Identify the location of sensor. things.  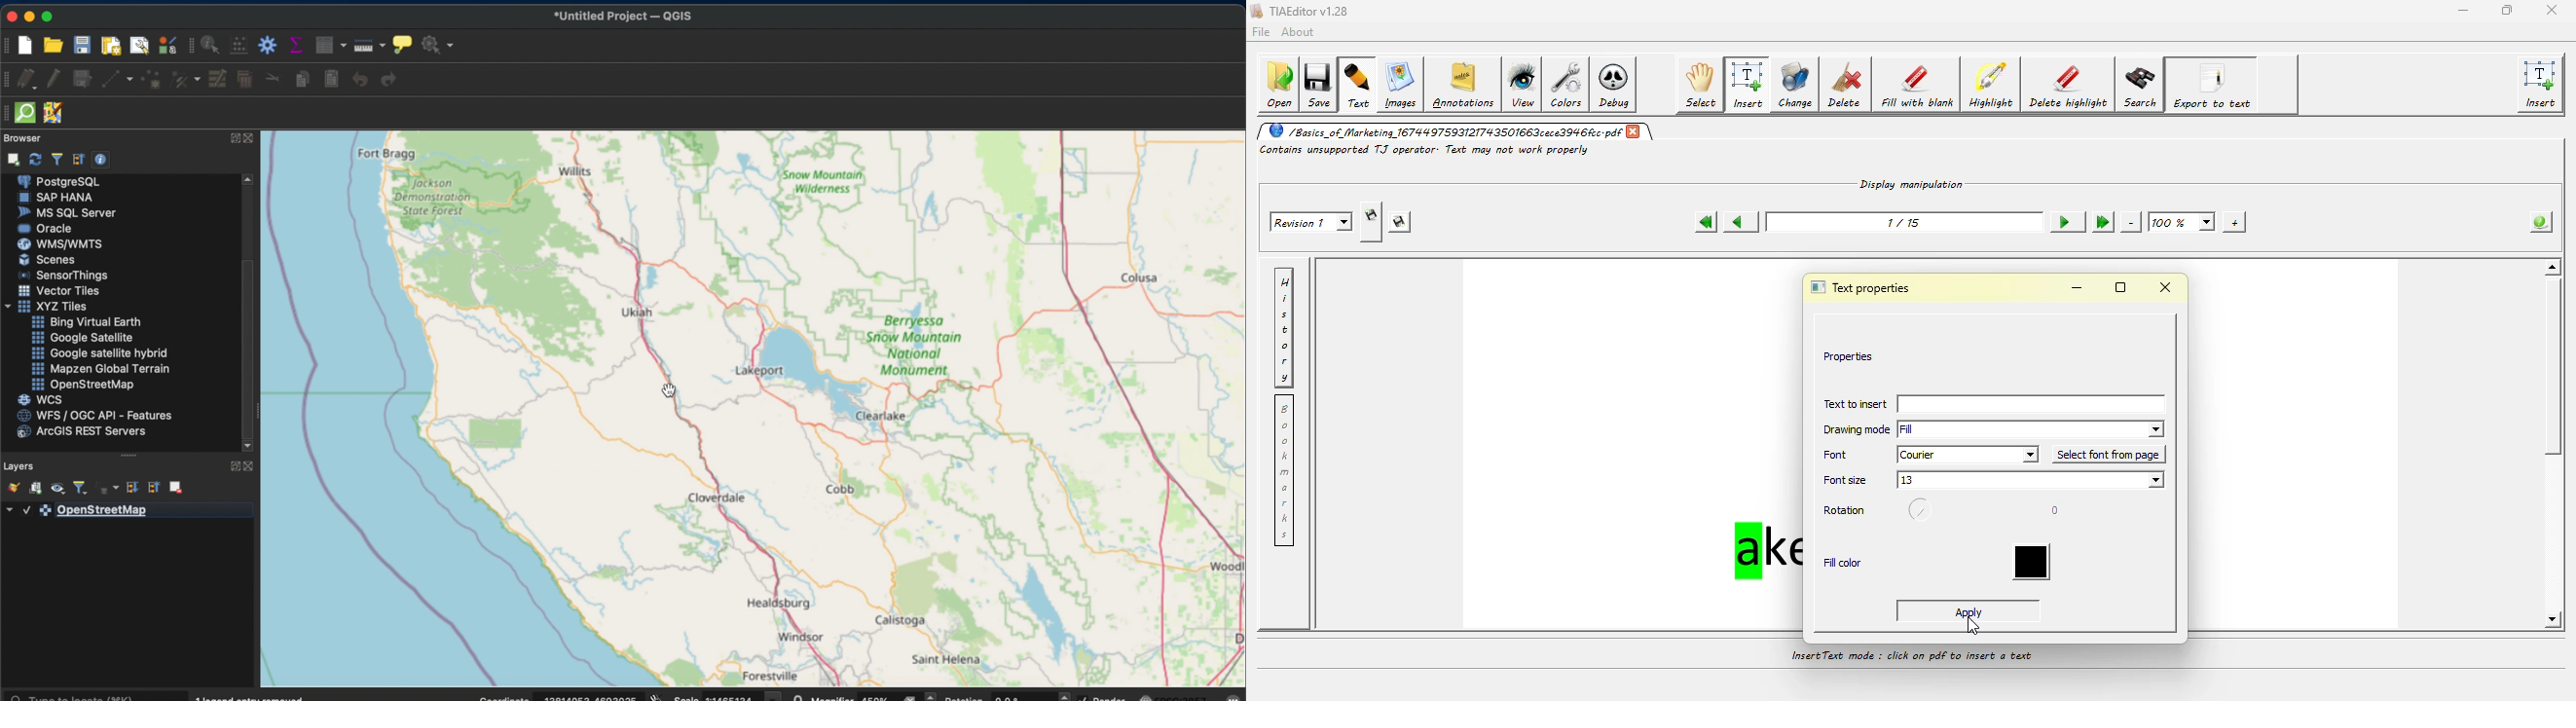
(59, 275).